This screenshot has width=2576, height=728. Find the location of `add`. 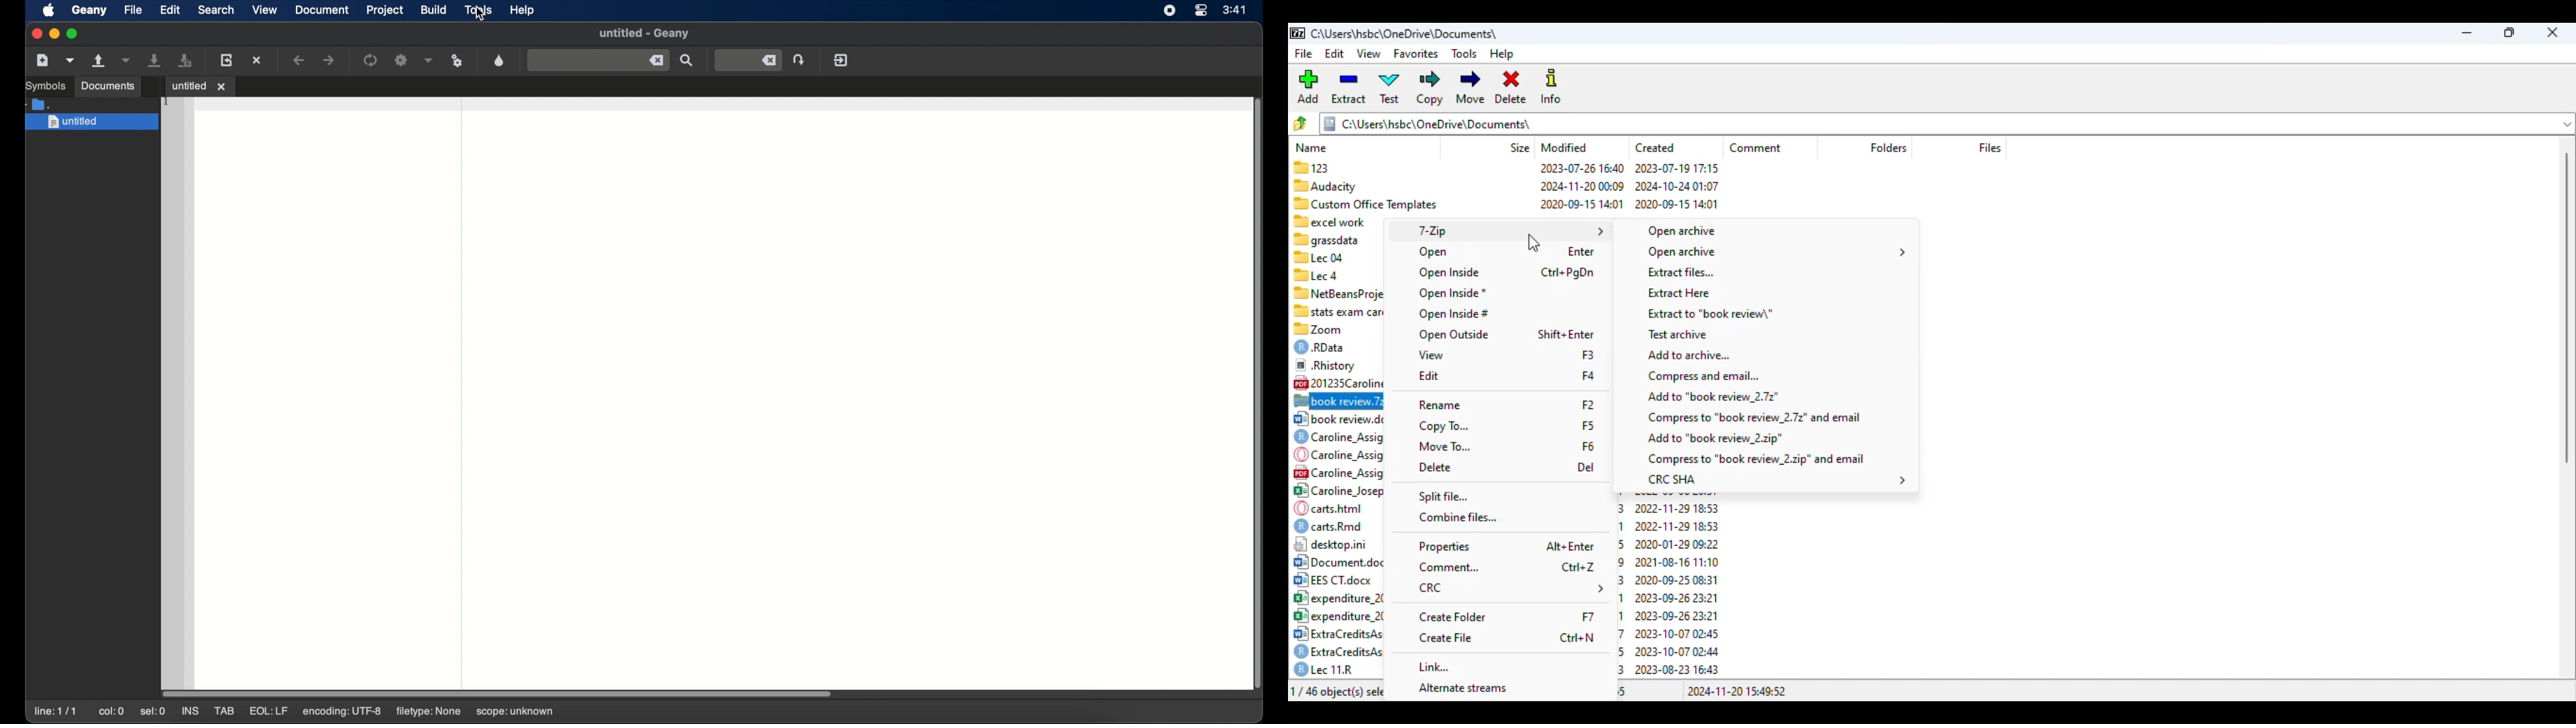

add is located at coordinates (1307, 85).